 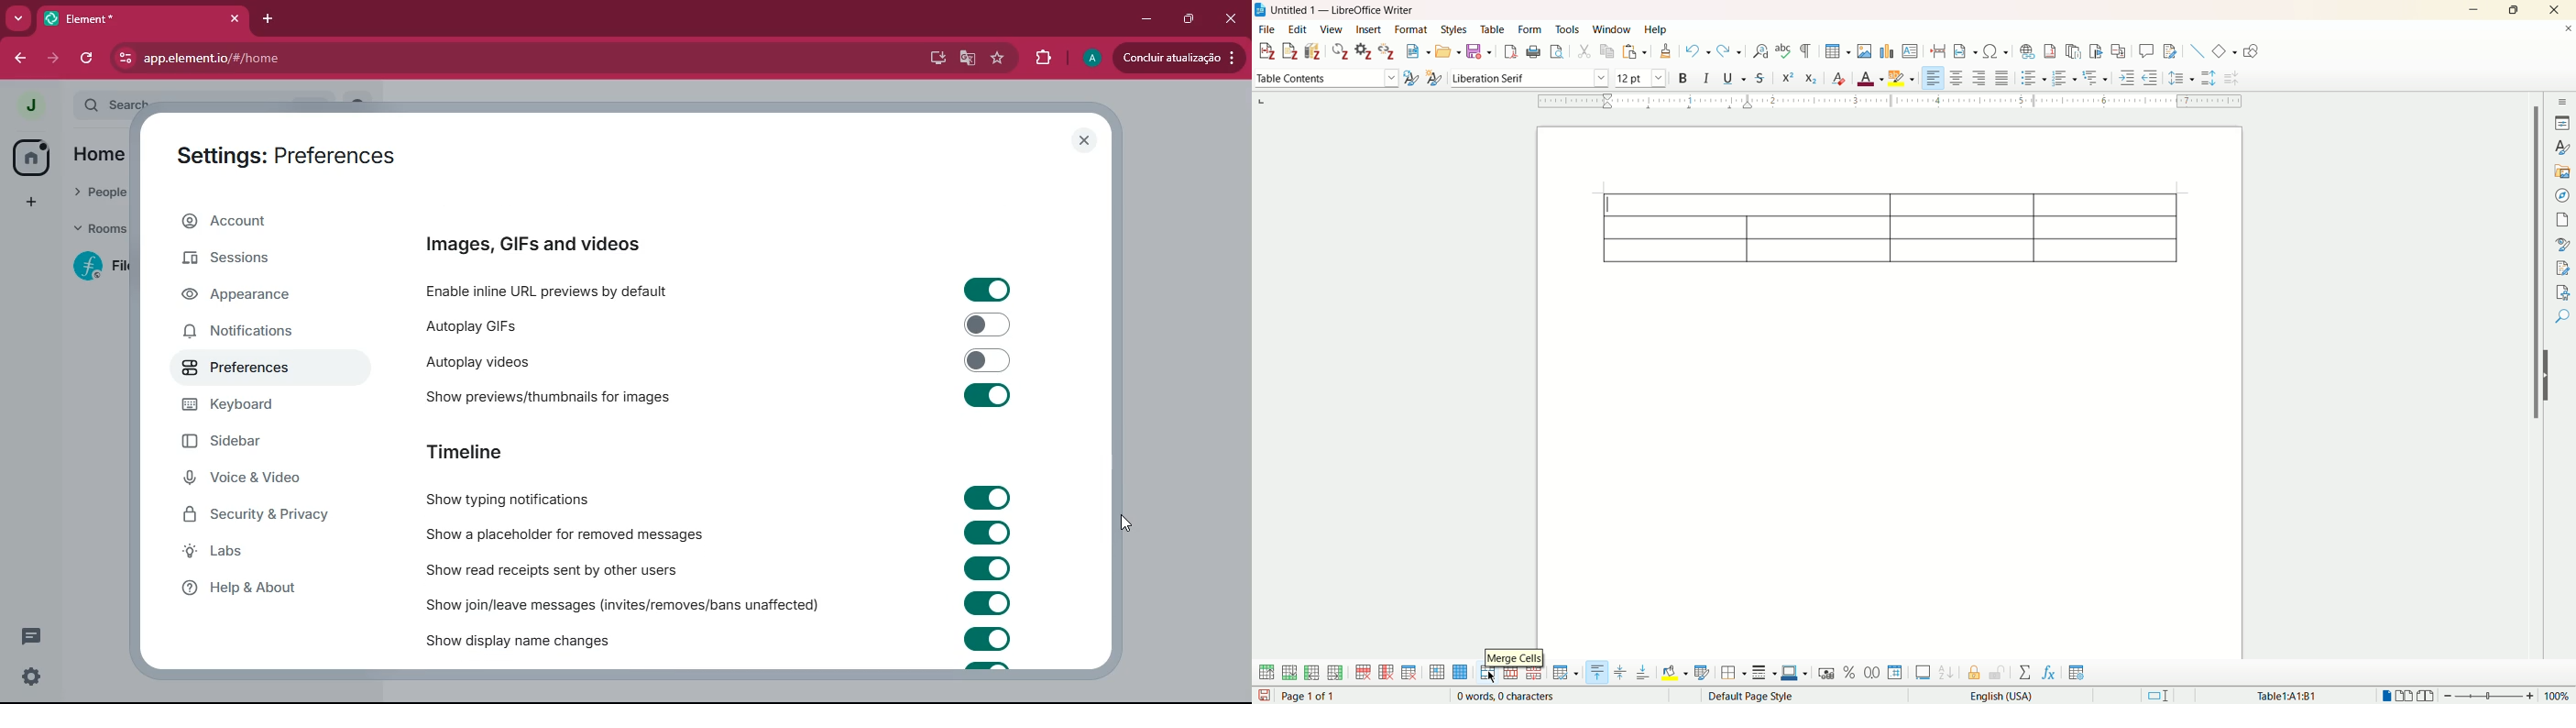 I want to click on update selected style, so click(x=1410, y=79).